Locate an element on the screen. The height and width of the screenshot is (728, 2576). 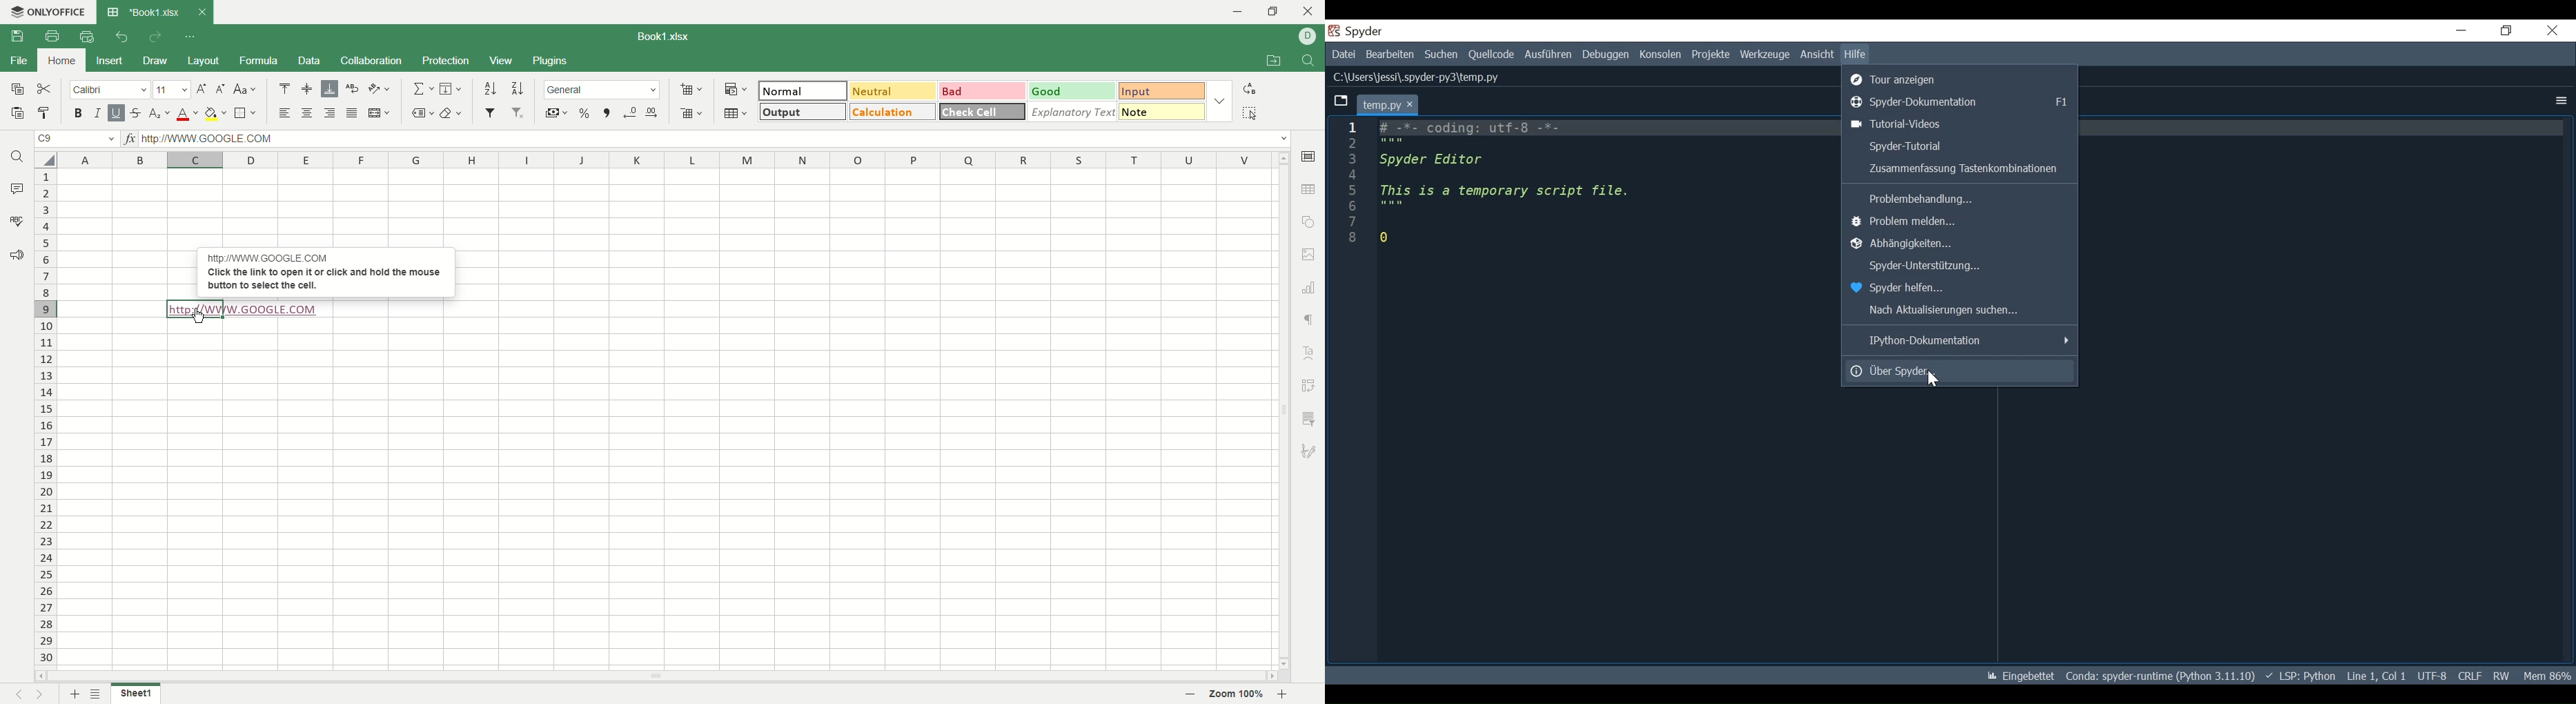
username is located at coordinates (1308, 36).